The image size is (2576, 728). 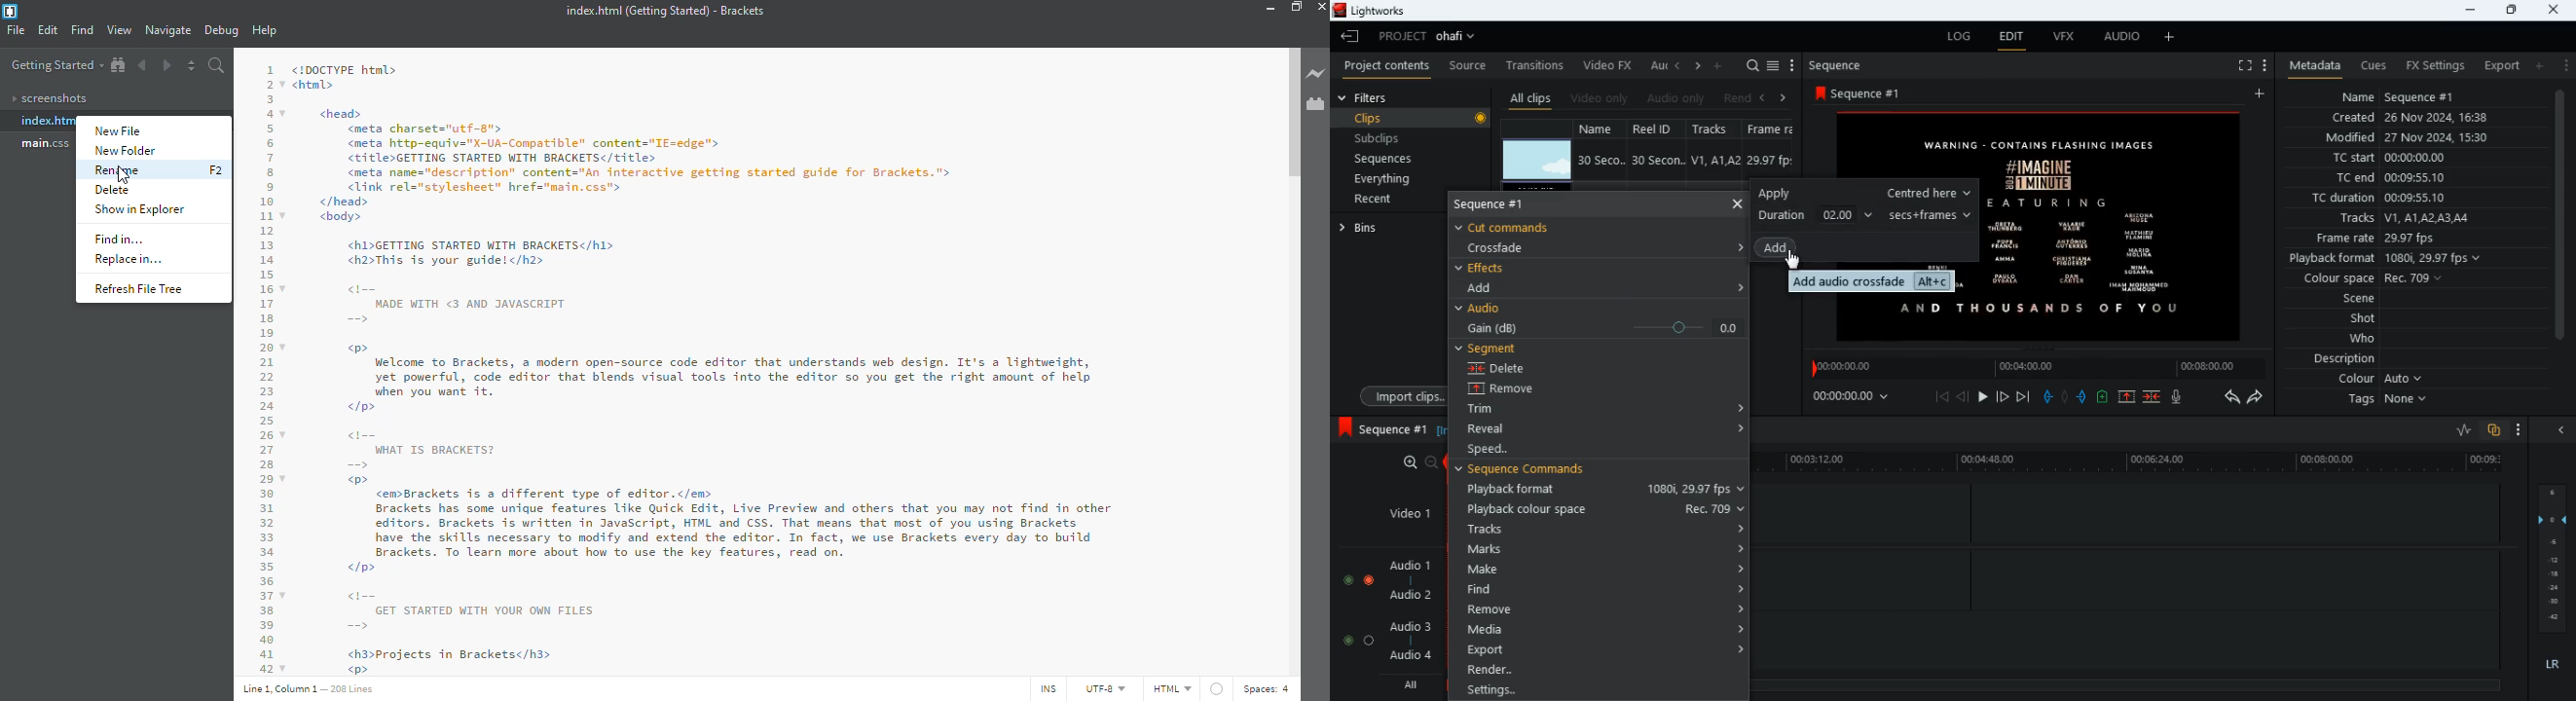 I want to click on push, so click(x=2084, y=398).